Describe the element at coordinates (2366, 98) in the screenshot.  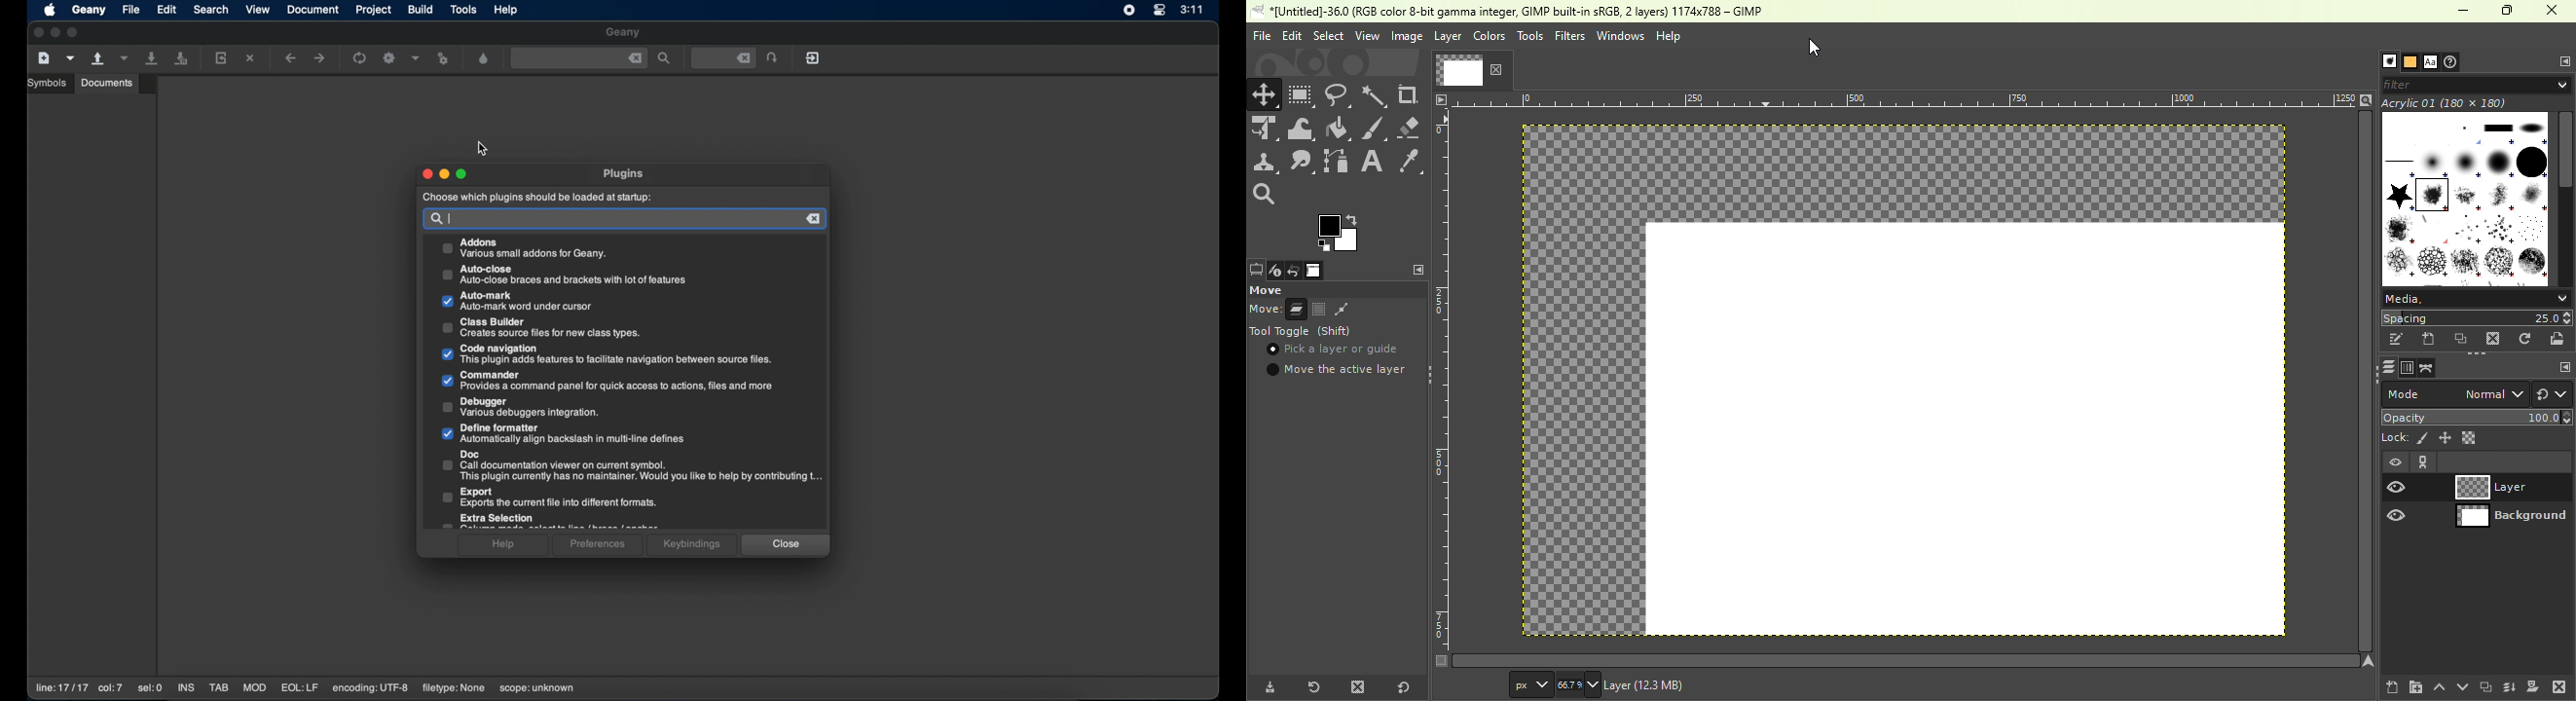
I see `Zoom image` at that location.